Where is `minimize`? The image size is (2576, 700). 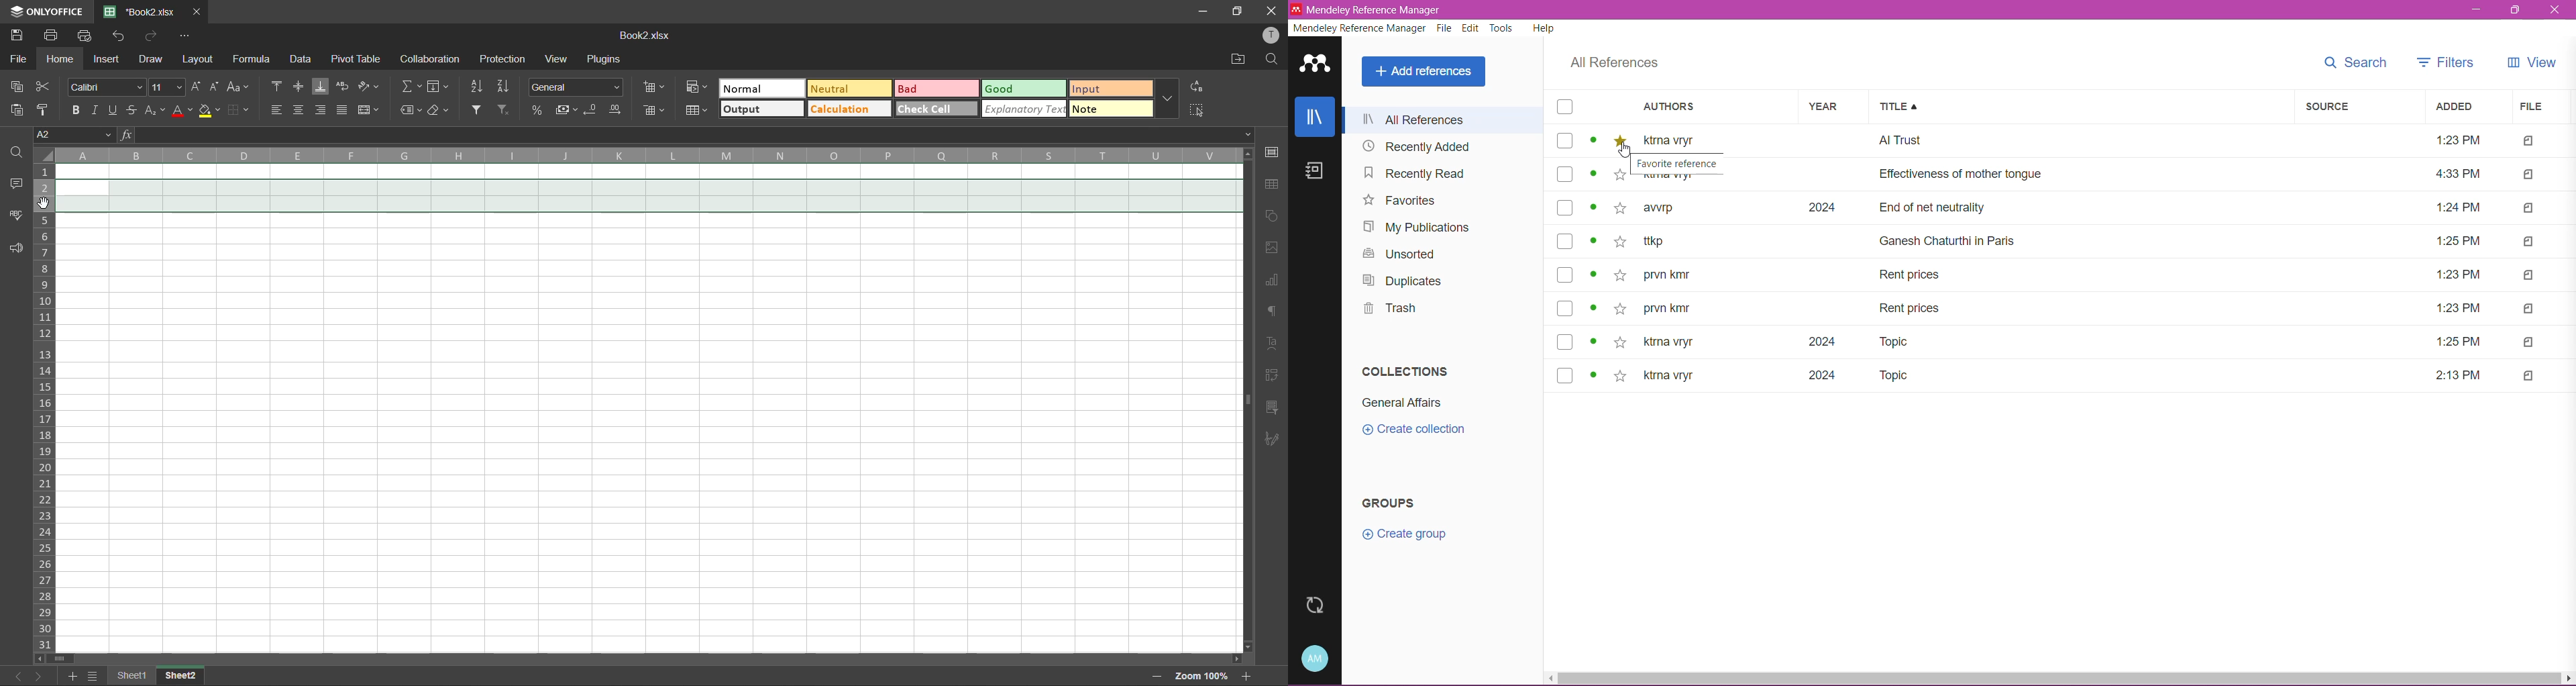
minimize is located at coordinates (1203, 12).